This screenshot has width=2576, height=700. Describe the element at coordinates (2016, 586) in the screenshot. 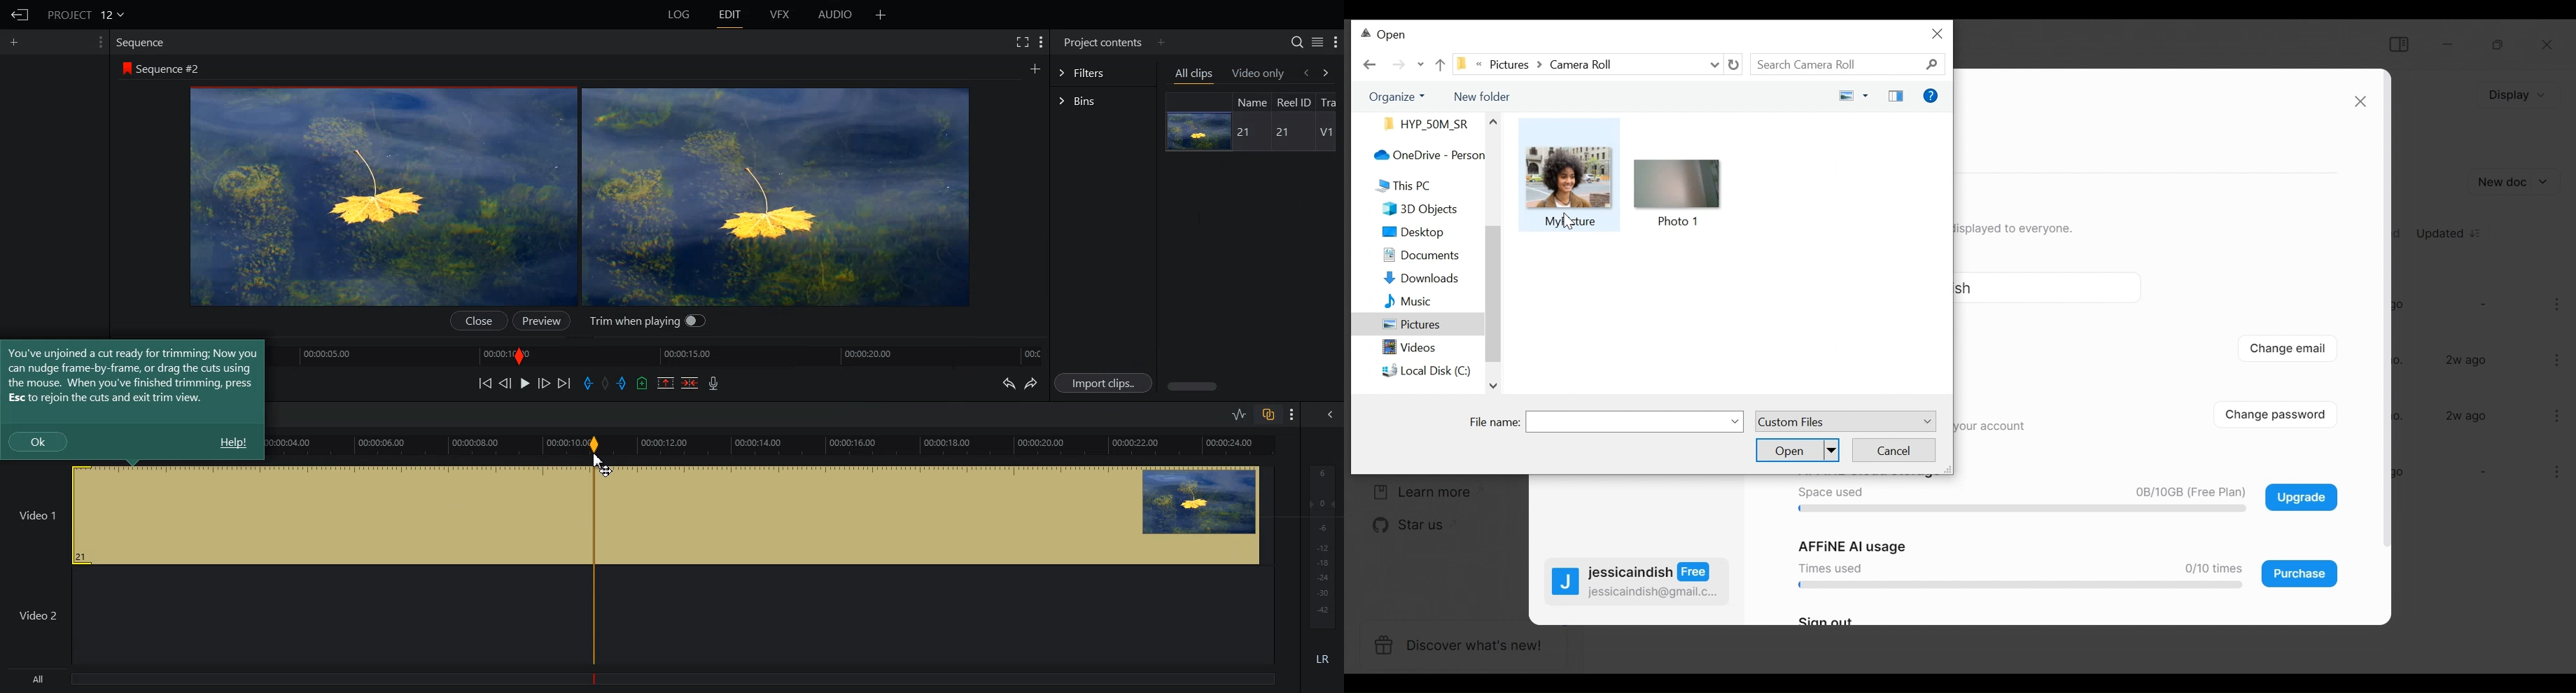

I see `progress bar` at that location.